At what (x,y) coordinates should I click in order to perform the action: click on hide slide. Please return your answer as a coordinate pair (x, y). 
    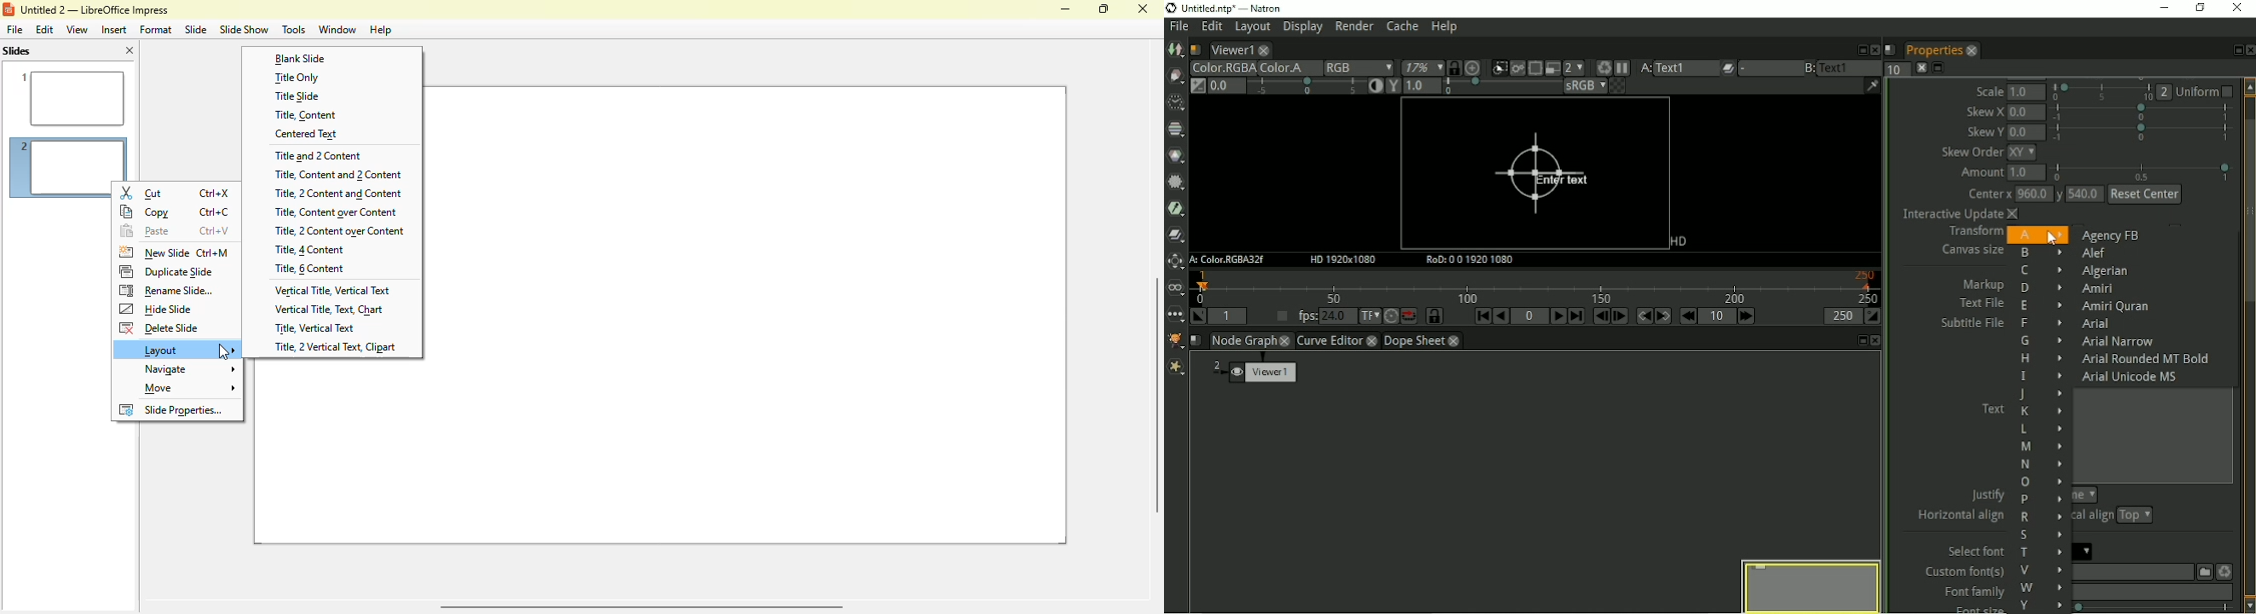
    Looking at the image, I should click on (157, 310).